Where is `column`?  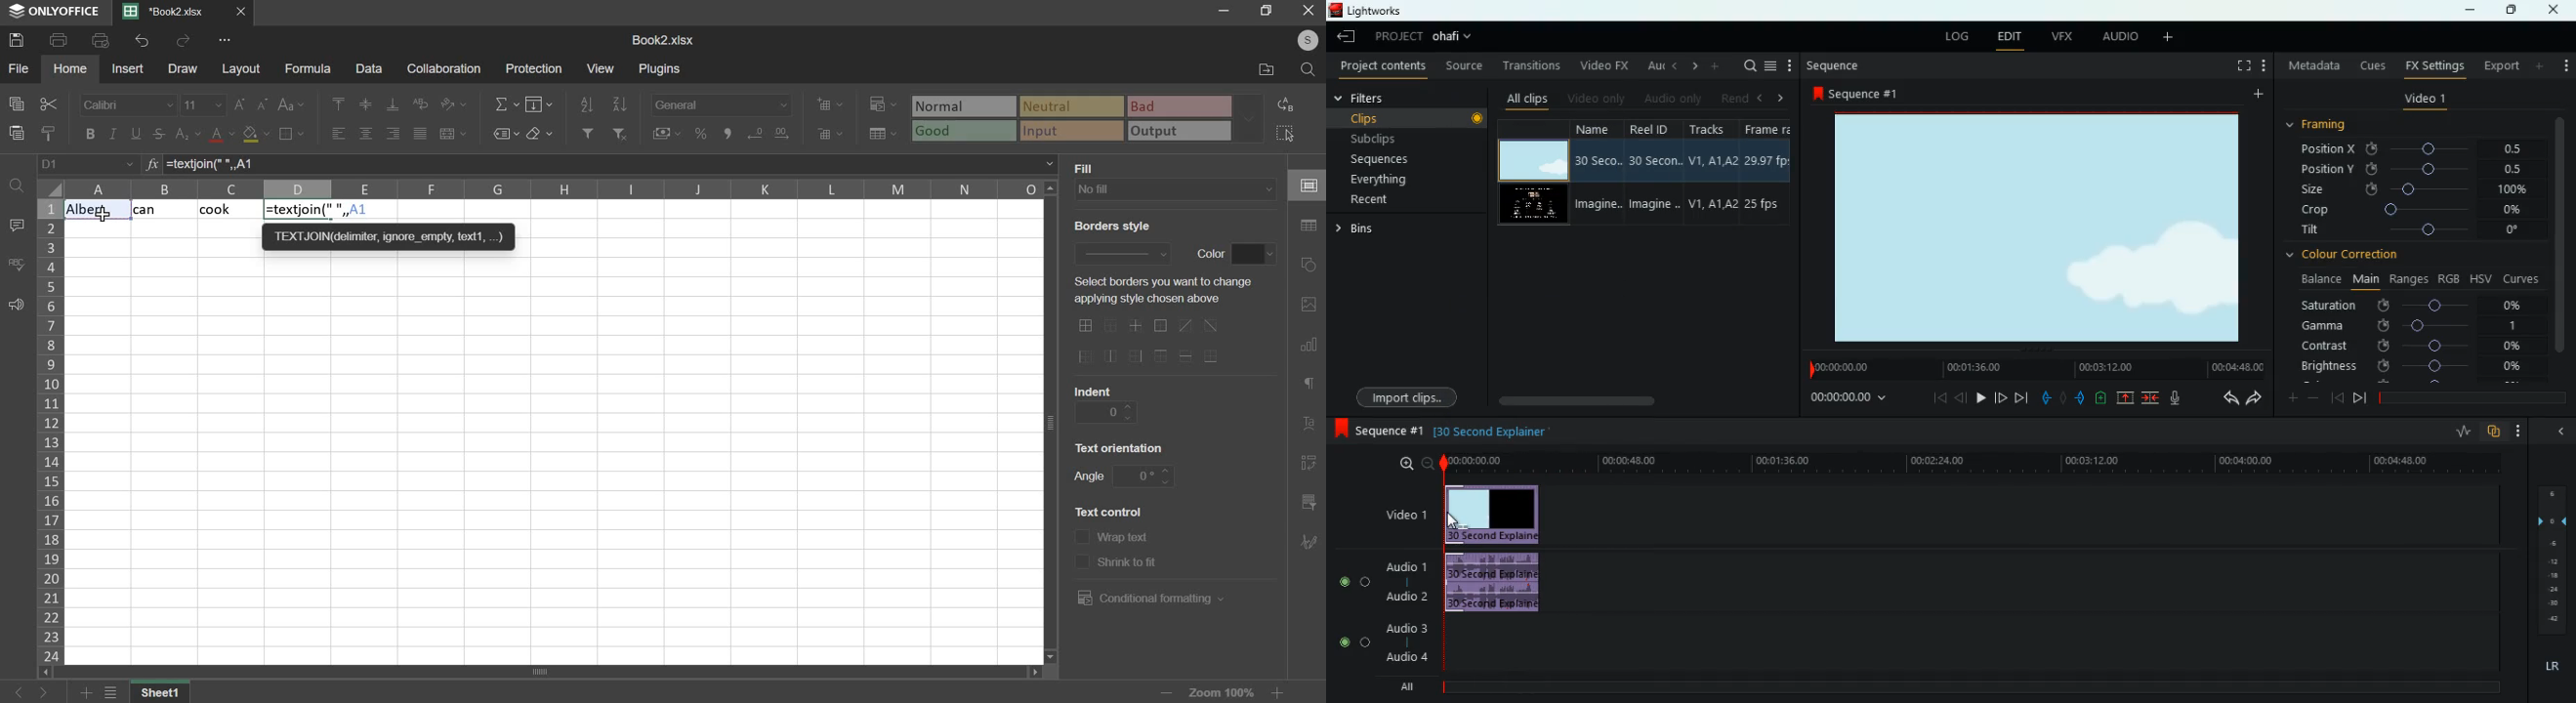
column is located at coordinates (49, 431).